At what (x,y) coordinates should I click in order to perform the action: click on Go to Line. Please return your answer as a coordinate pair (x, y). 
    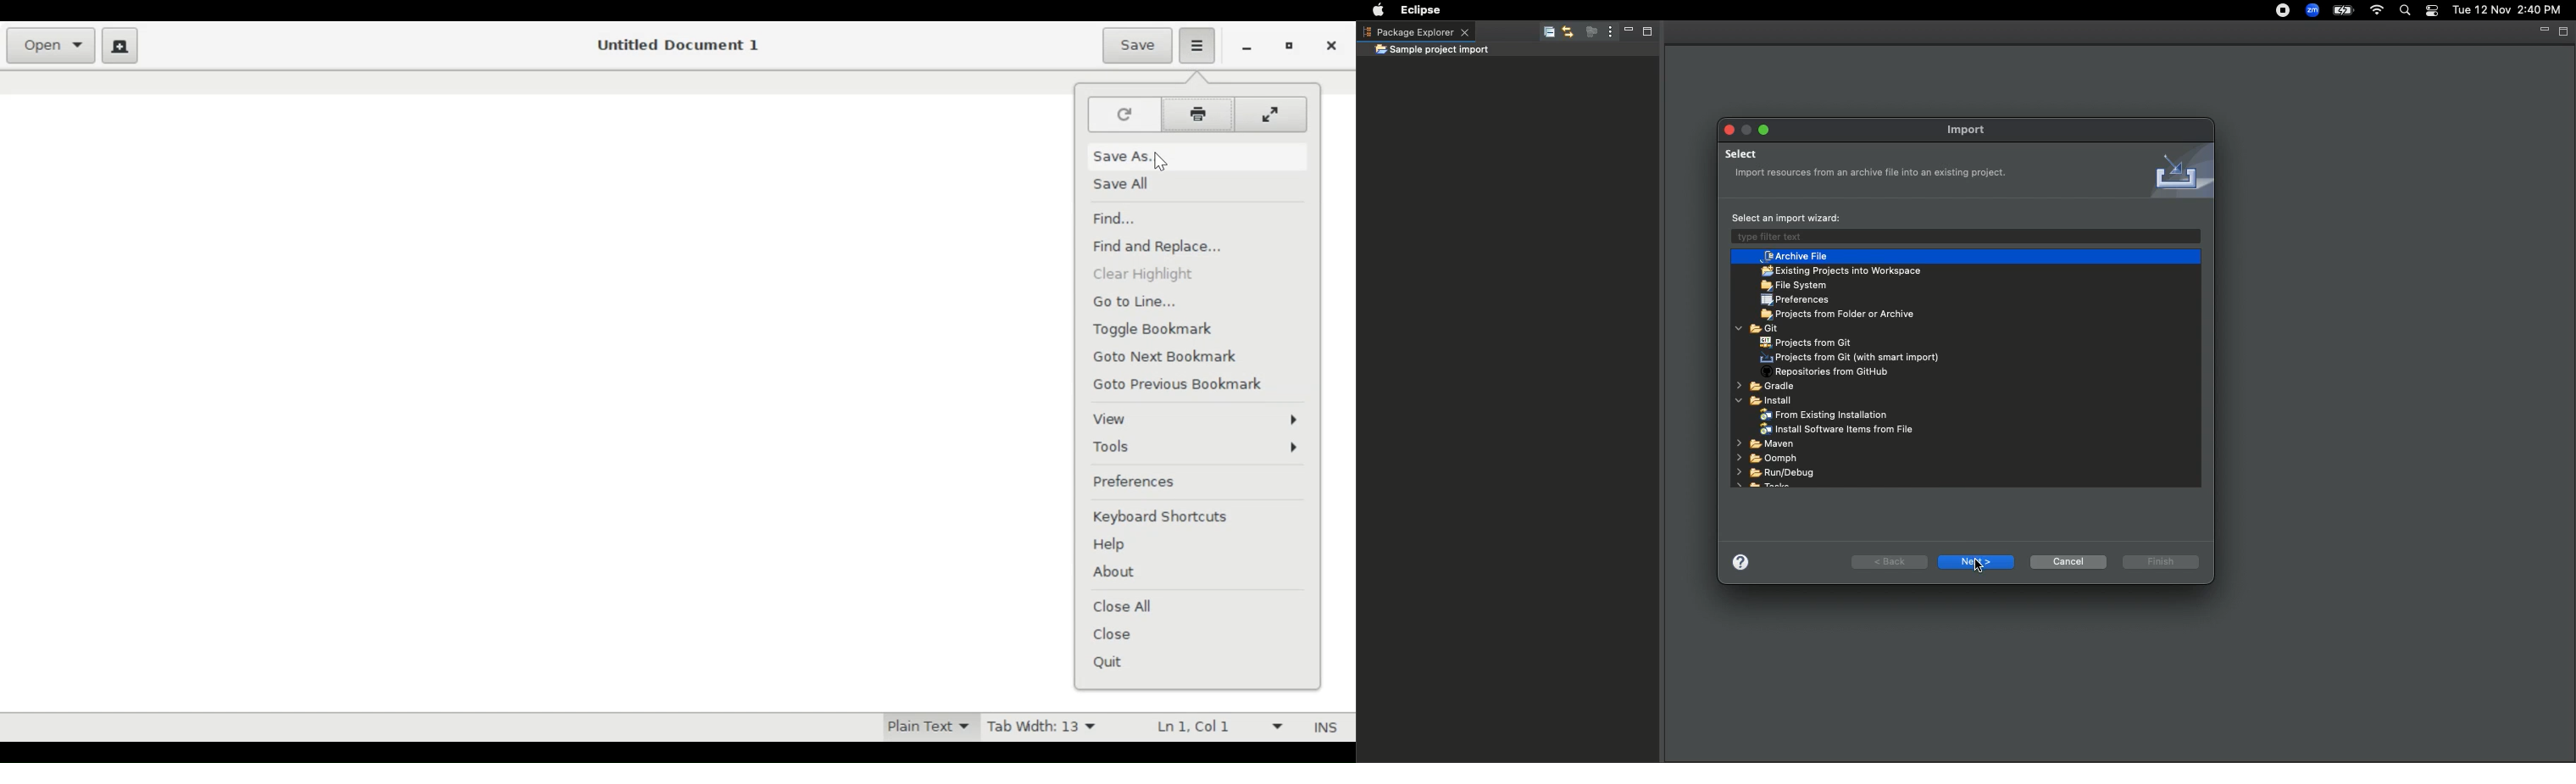
    Looking at the image, I should click on (1147, 301).